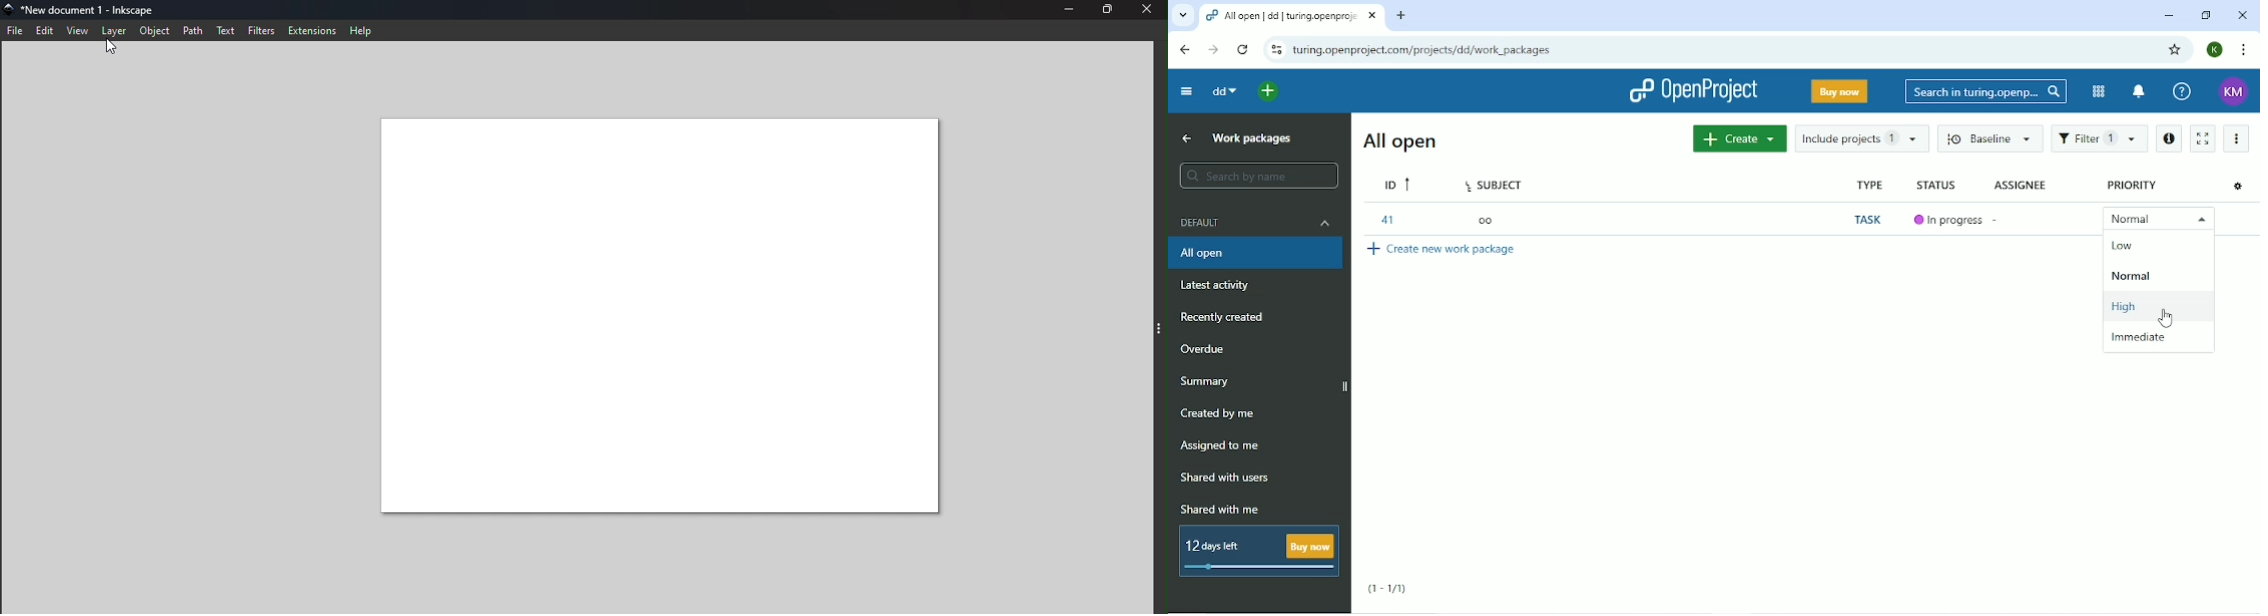 This screenshot has height=616, width=2268. I want to click on File, so click(15, 32).